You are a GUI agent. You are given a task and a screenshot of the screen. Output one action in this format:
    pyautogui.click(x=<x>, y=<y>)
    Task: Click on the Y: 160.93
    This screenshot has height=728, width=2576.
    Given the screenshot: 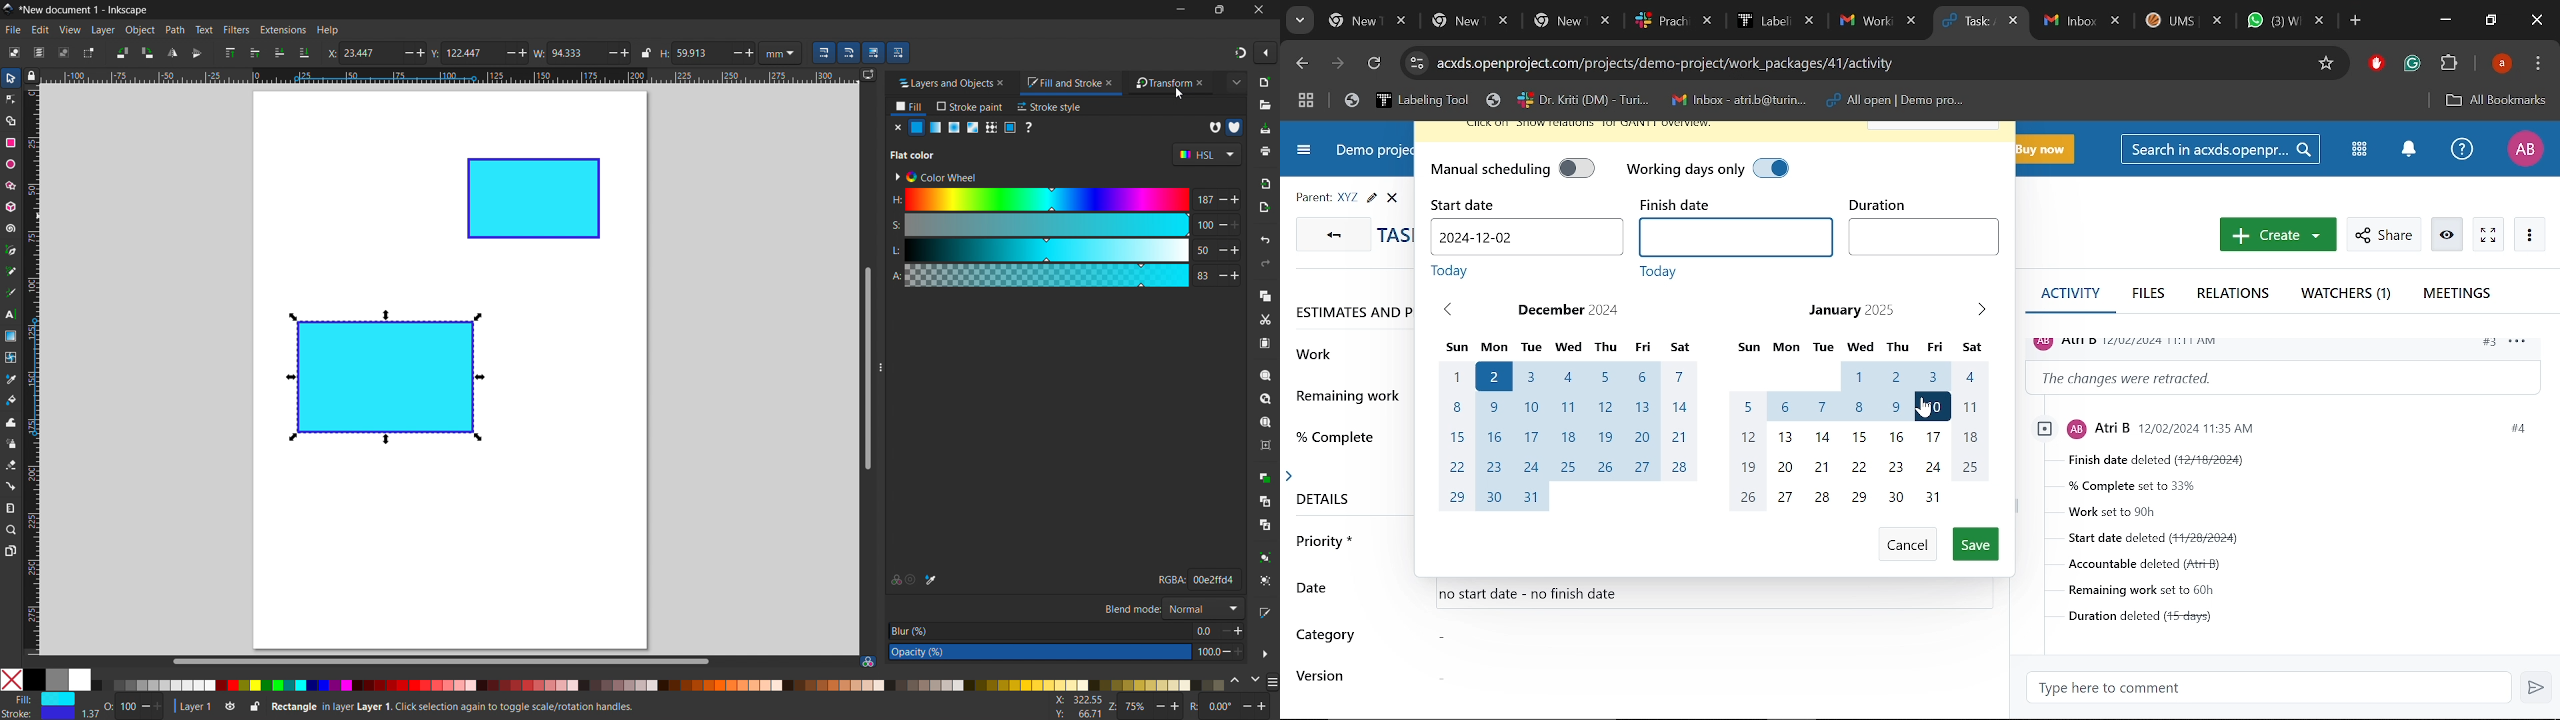 What is the action you would take?
    pyautogui.click(x=1073, y=715)
    